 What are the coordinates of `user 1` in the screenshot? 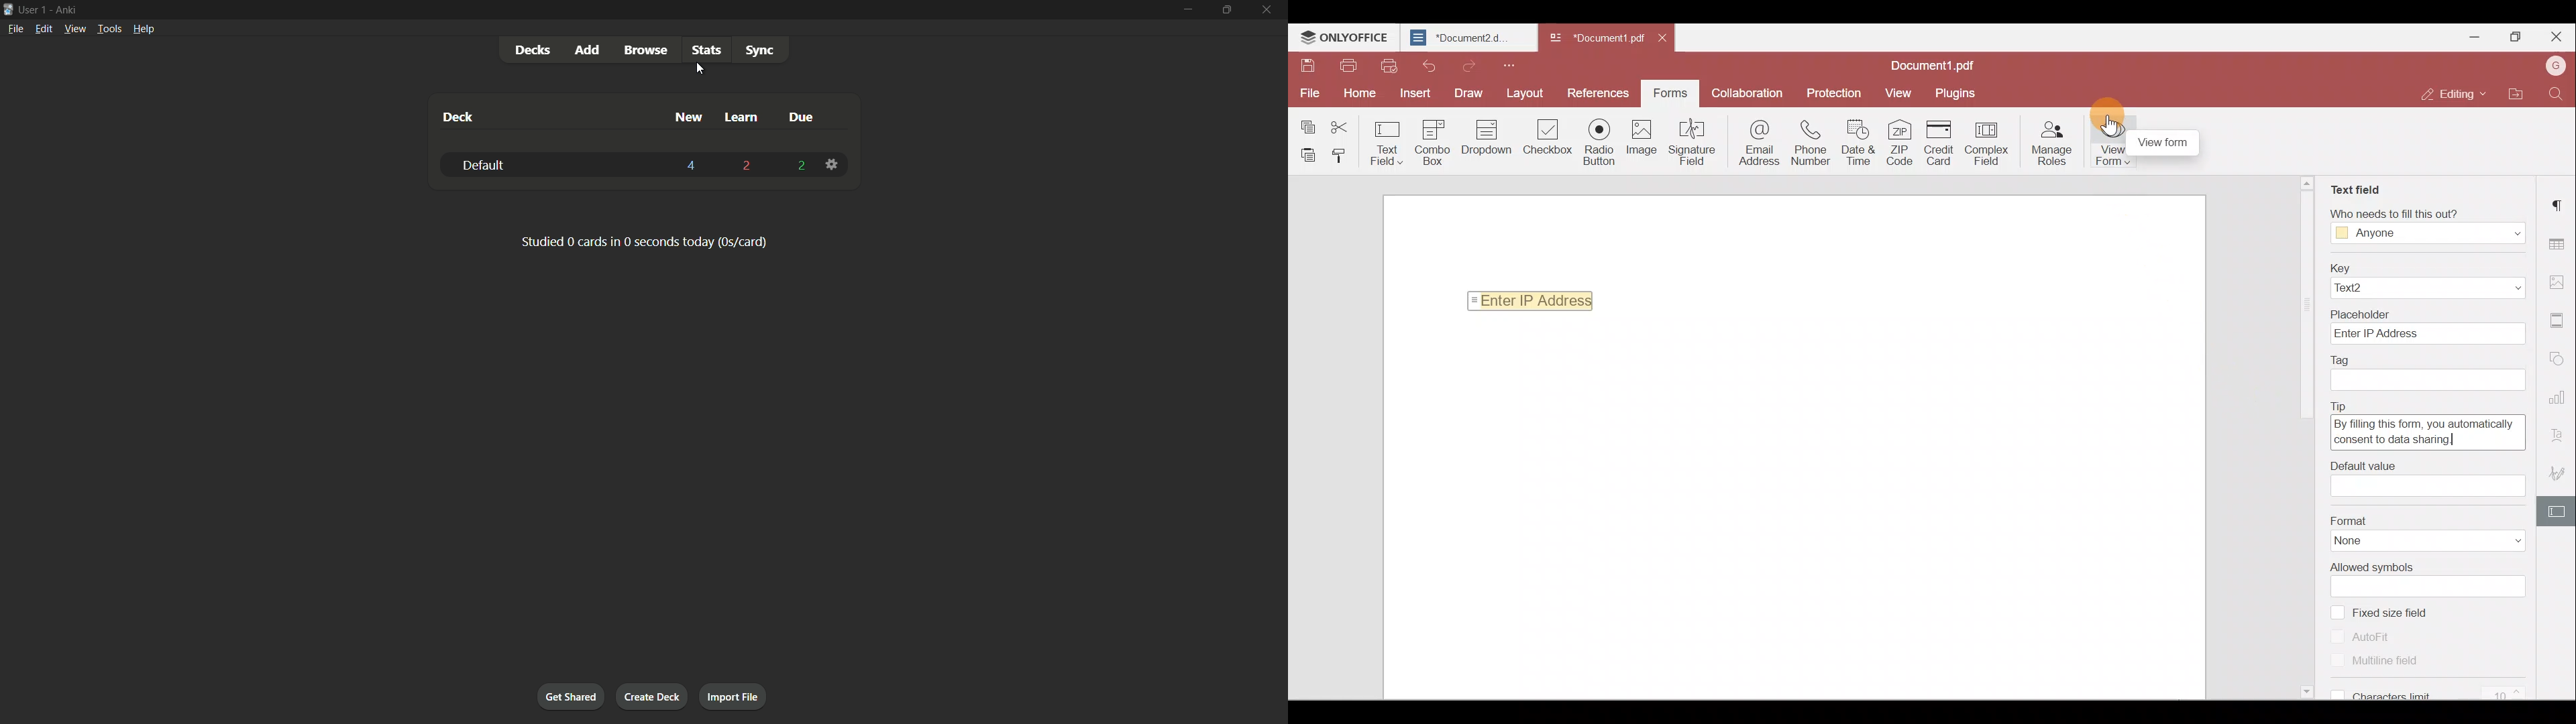 It's located at (33, 9).